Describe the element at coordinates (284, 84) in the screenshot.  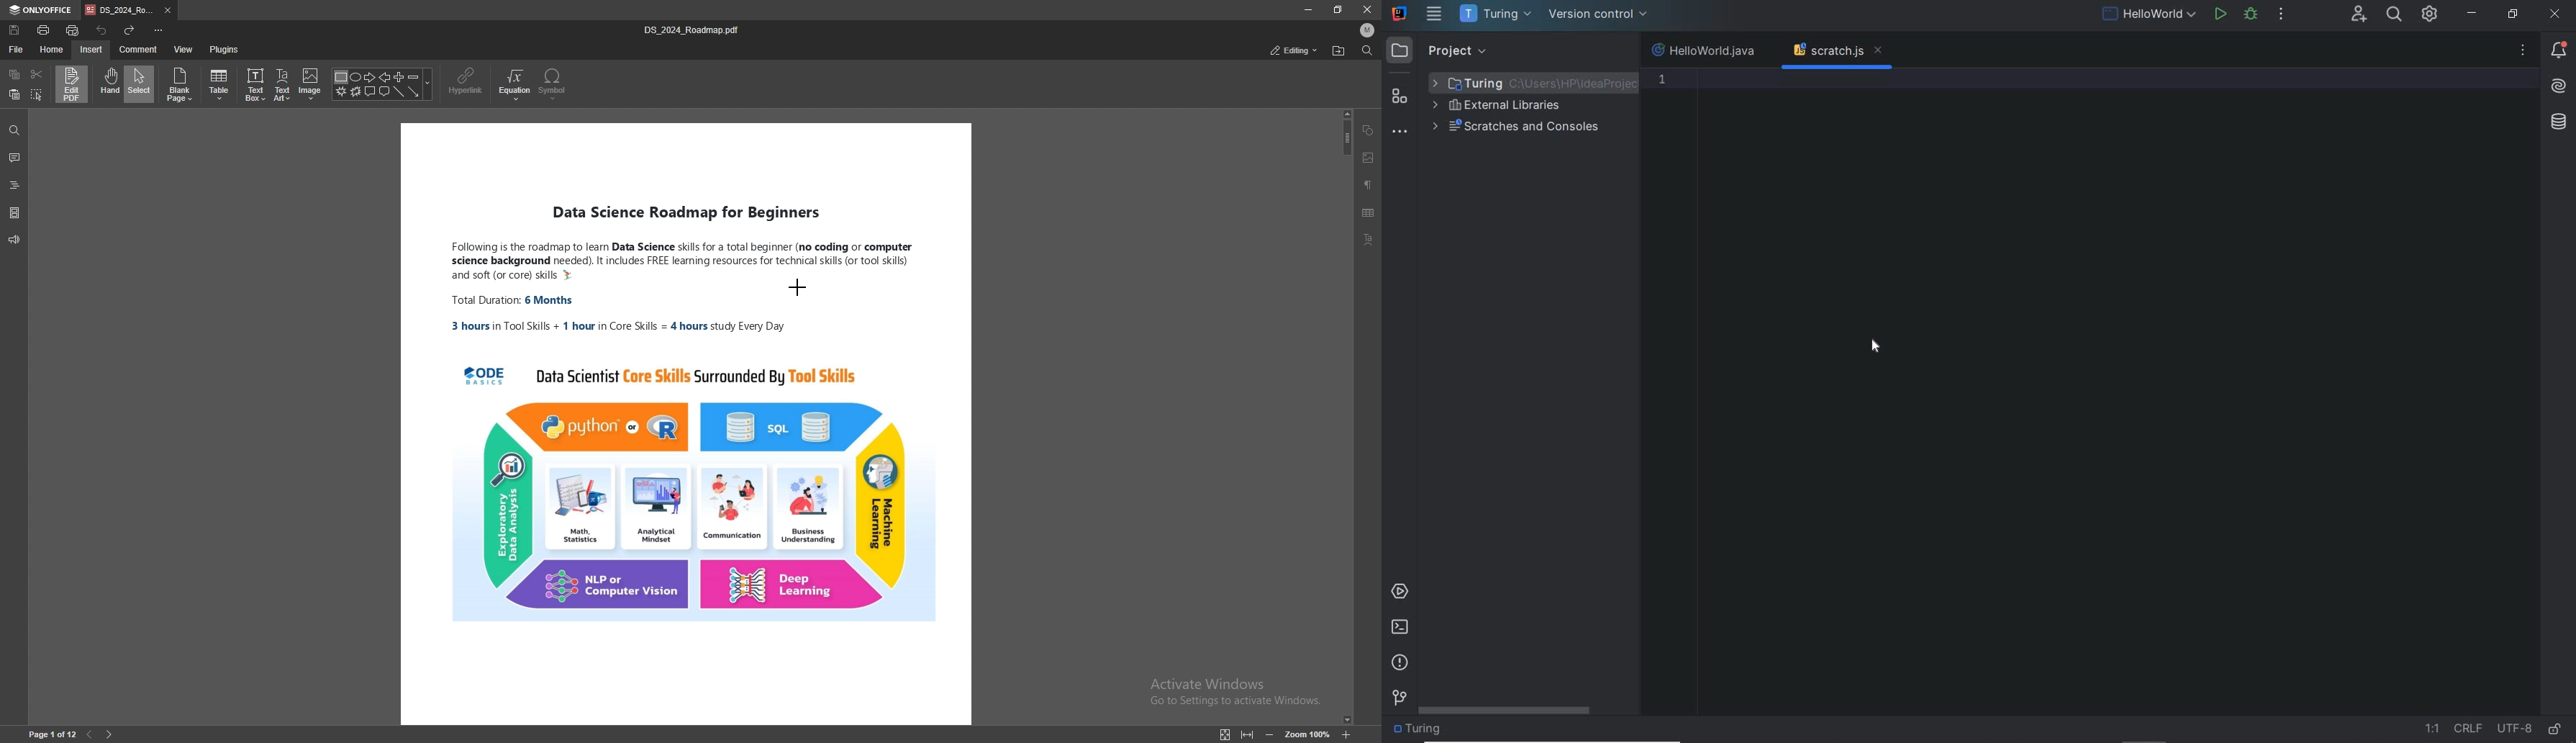
I see `text art` at that location.